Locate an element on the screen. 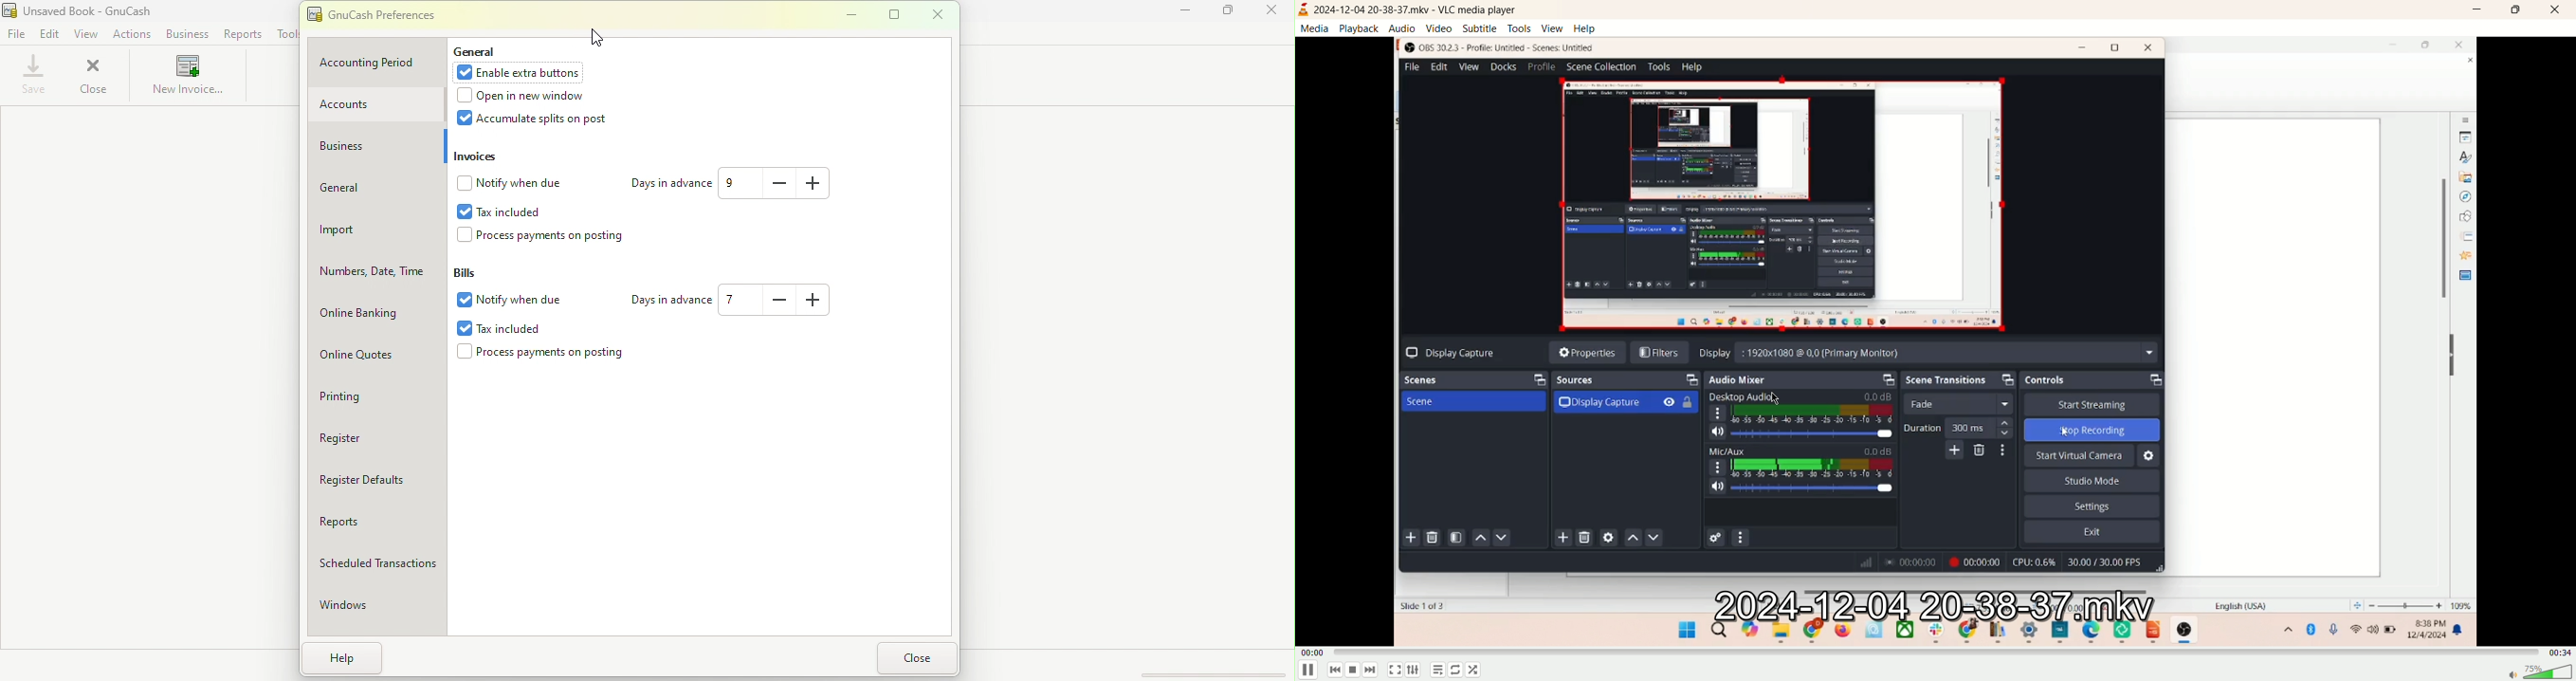 This screenshot has height=700, width=2576. Bills is located at coordinates (466, 273).